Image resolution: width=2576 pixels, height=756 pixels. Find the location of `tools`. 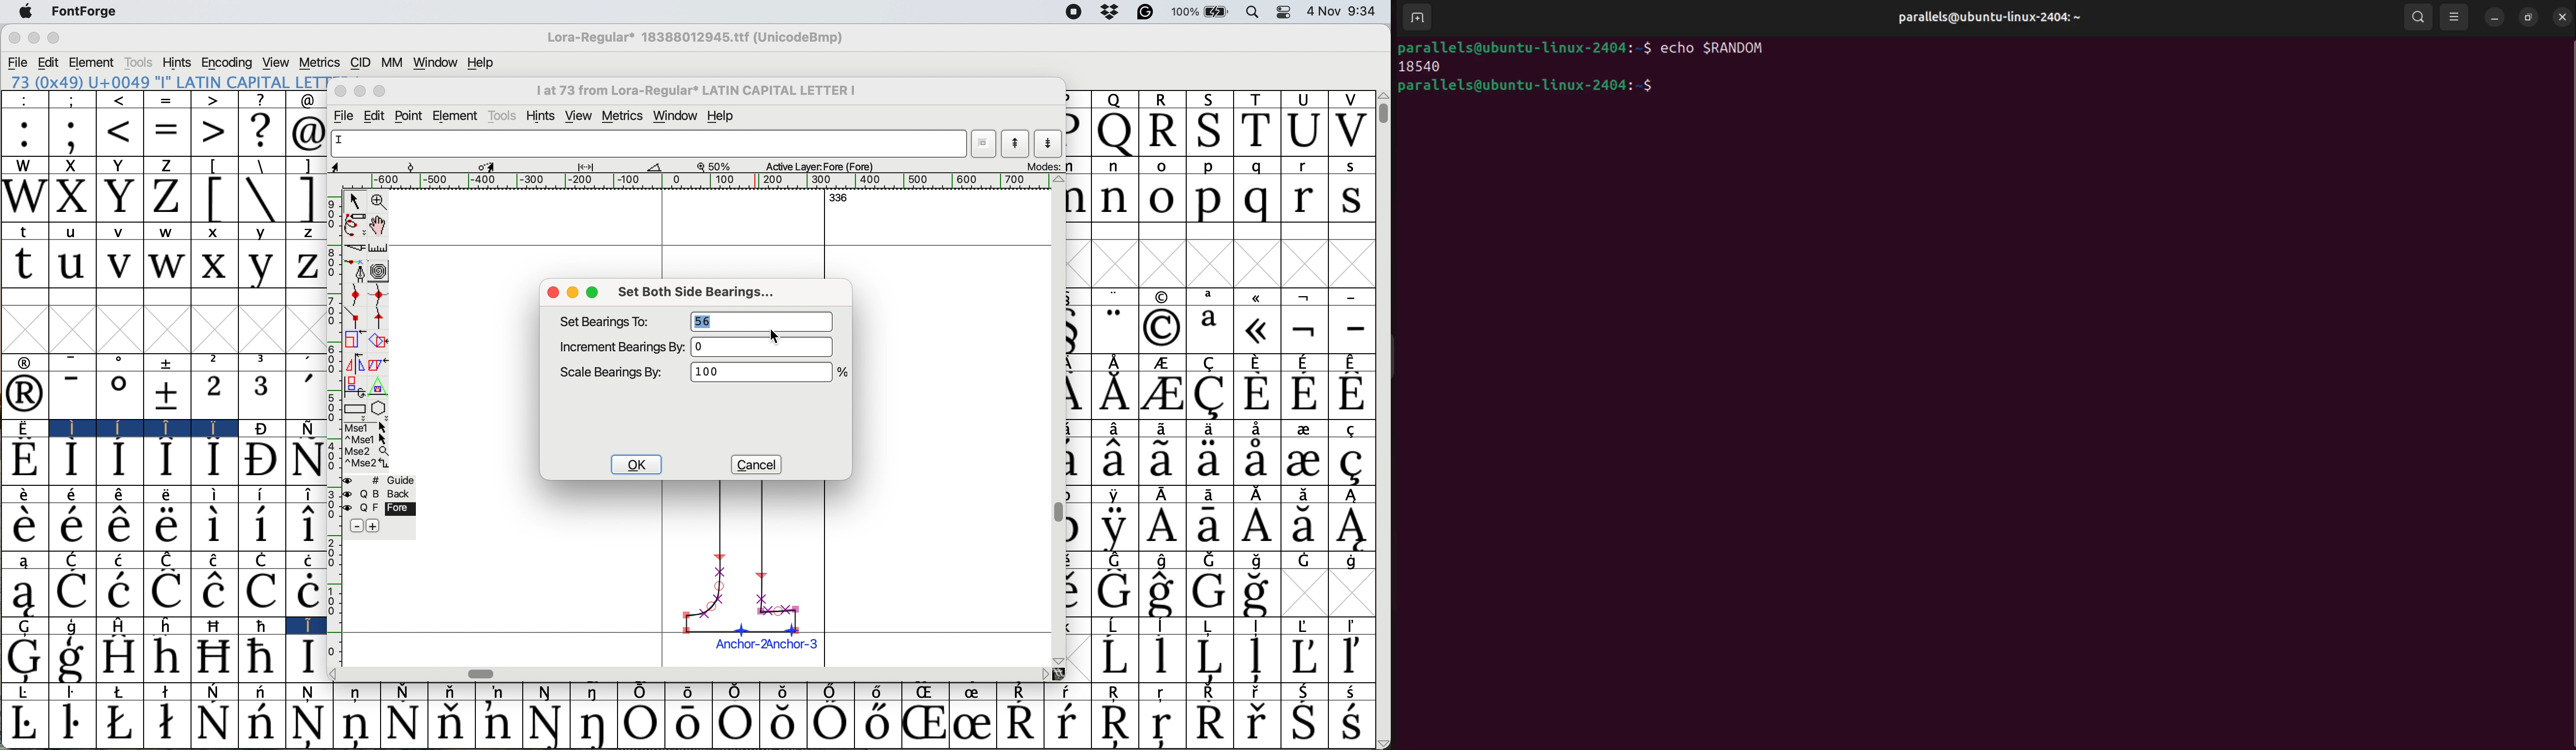

tools is located at coordinates (137, 63).